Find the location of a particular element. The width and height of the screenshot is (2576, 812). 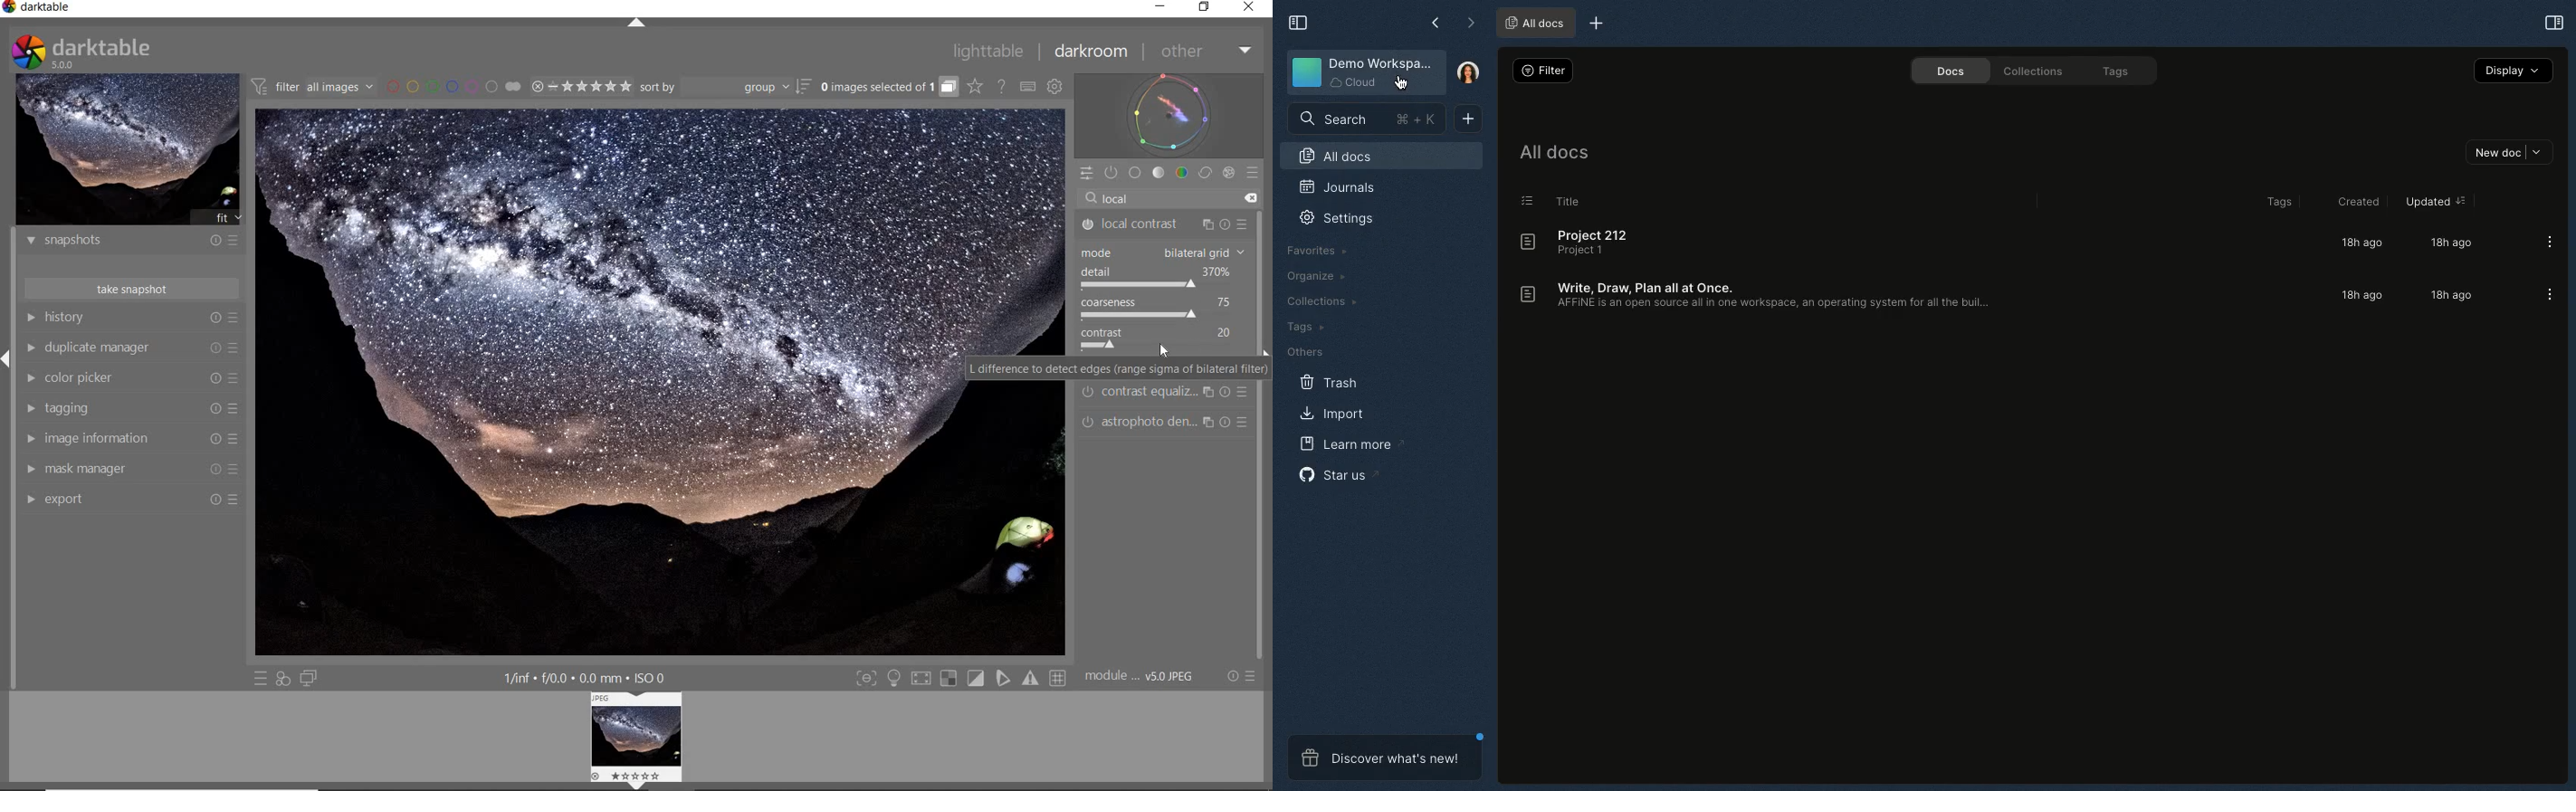

Open right panel is located at coordinates (2553, 22).